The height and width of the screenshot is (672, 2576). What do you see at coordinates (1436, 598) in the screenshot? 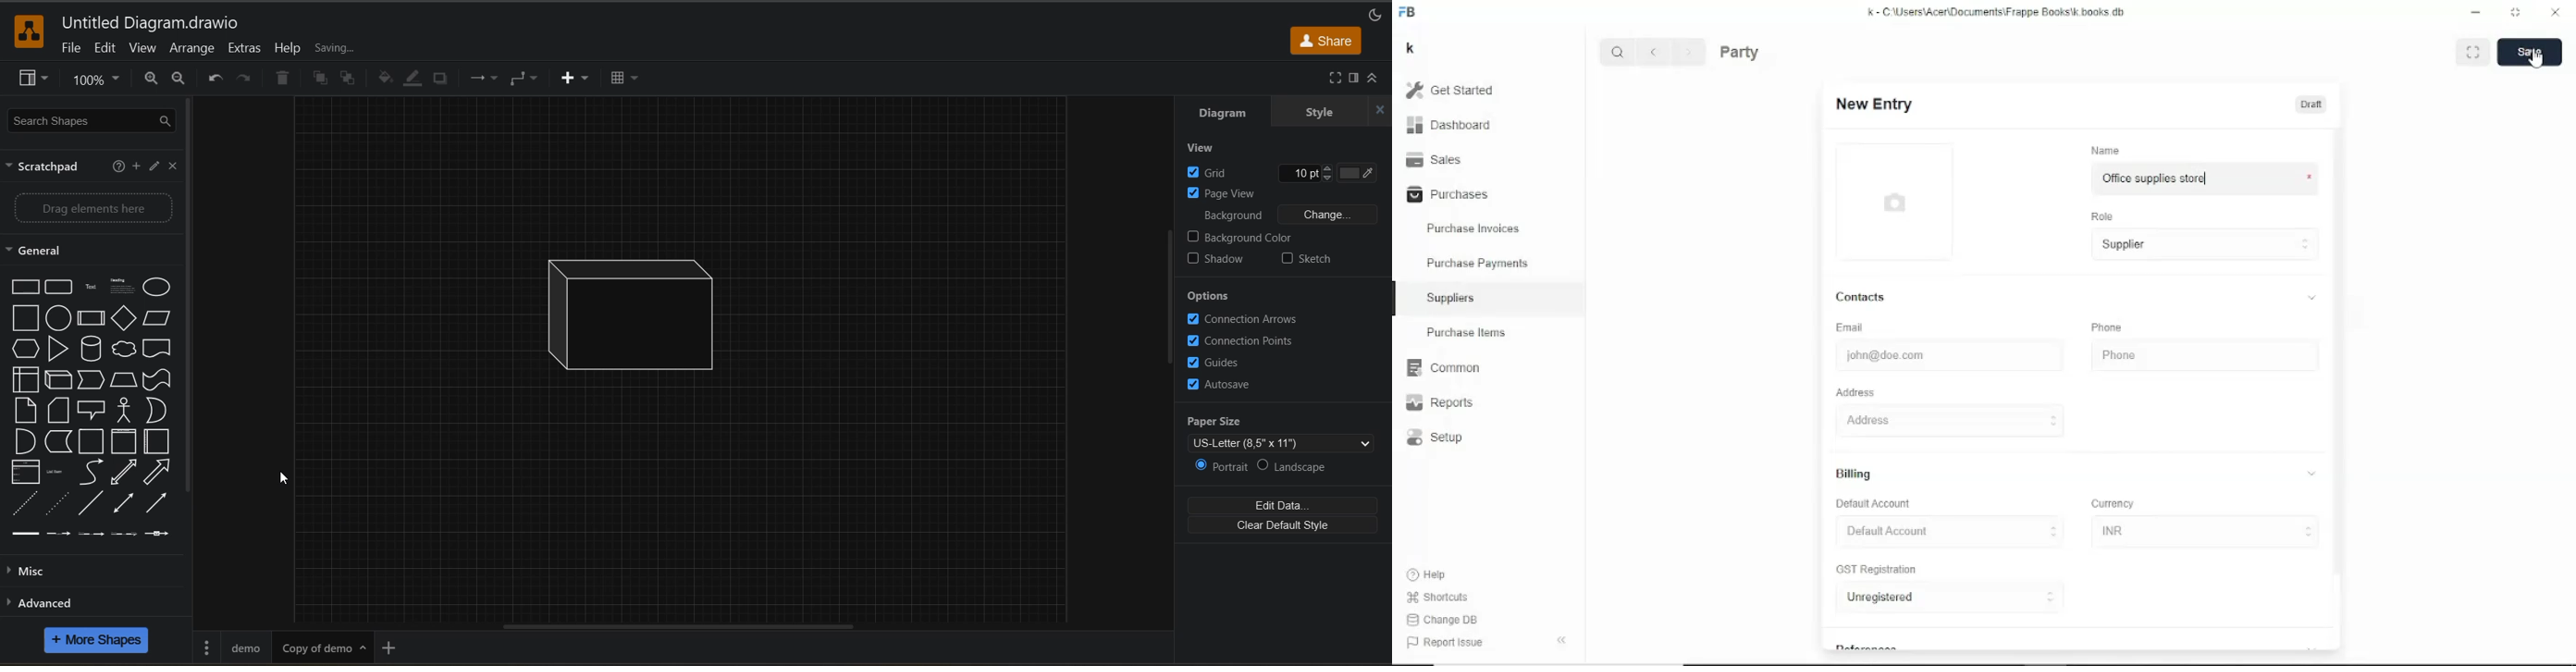
I see `Shortcuts` at bounding box center [1436, 598].